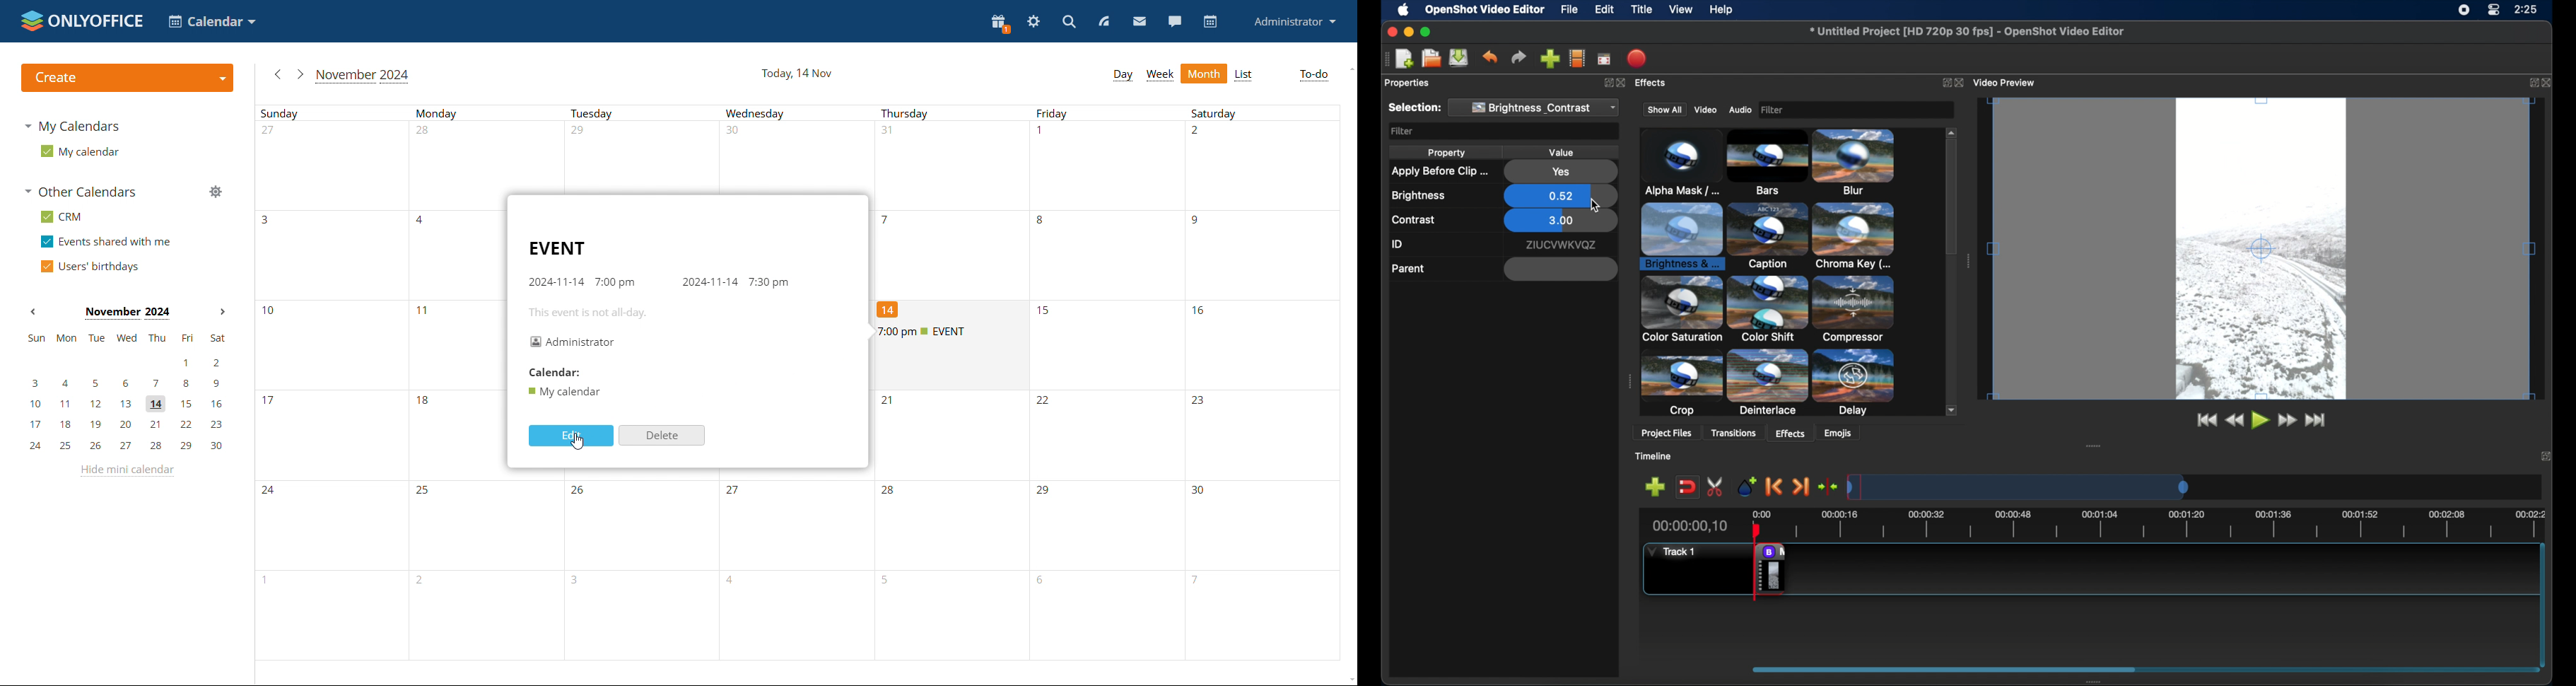  Describe the element at coordinates (1829, 486) in the screenshot. I see `center playhead on the timeline` at that location.